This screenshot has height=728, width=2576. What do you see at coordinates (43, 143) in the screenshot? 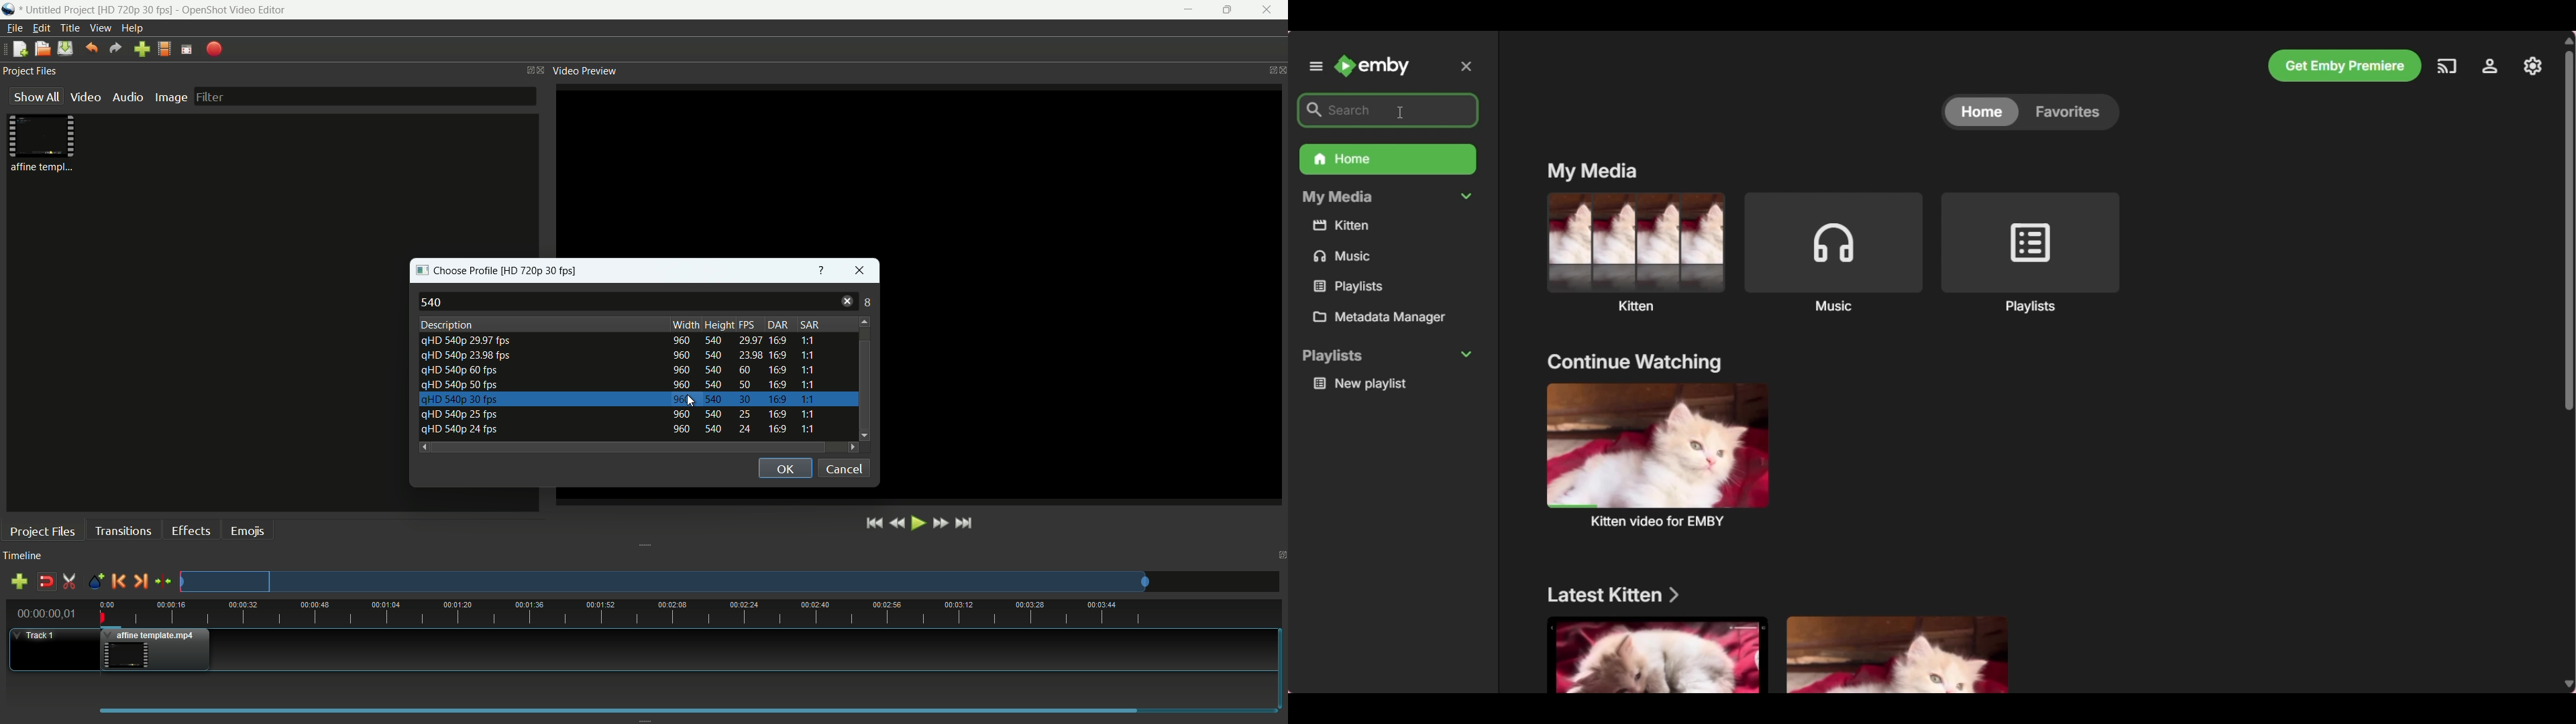
I see `project file` at bounding box center [43, 143].